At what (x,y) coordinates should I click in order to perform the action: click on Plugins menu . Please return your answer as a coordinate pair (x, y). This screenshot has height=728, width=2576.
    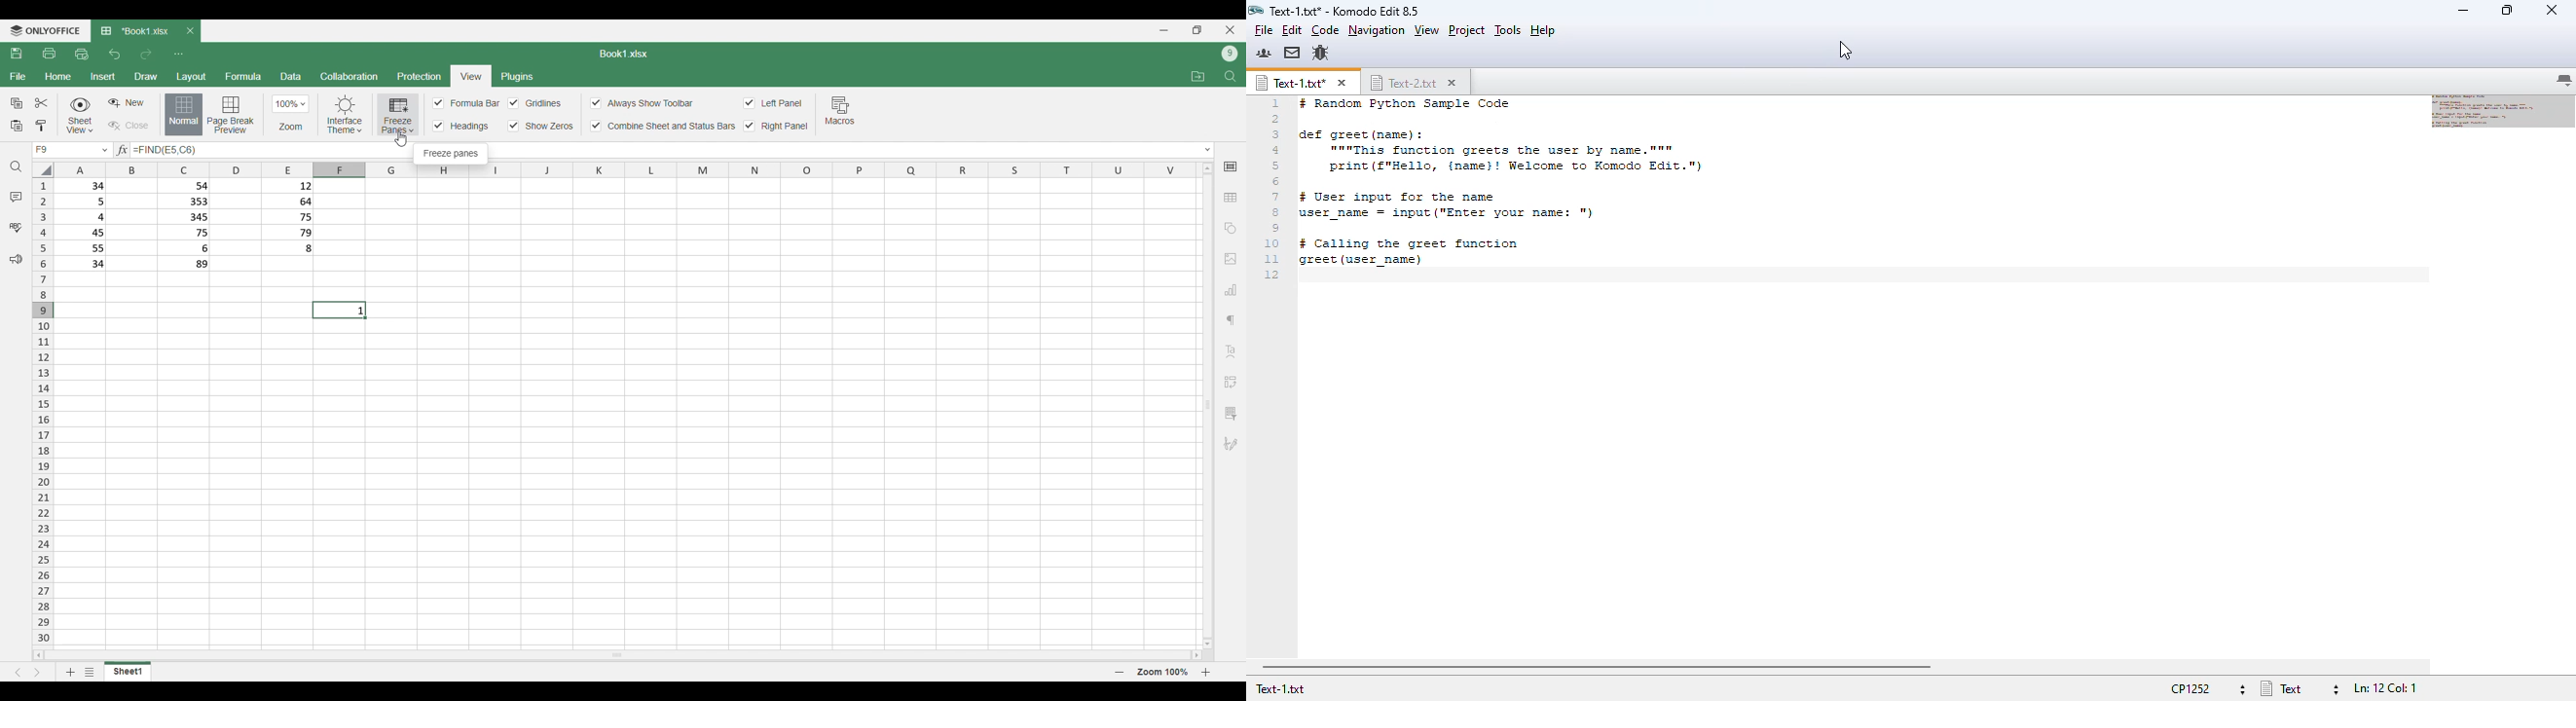
    Looking at the image, I should click on (517, 77).